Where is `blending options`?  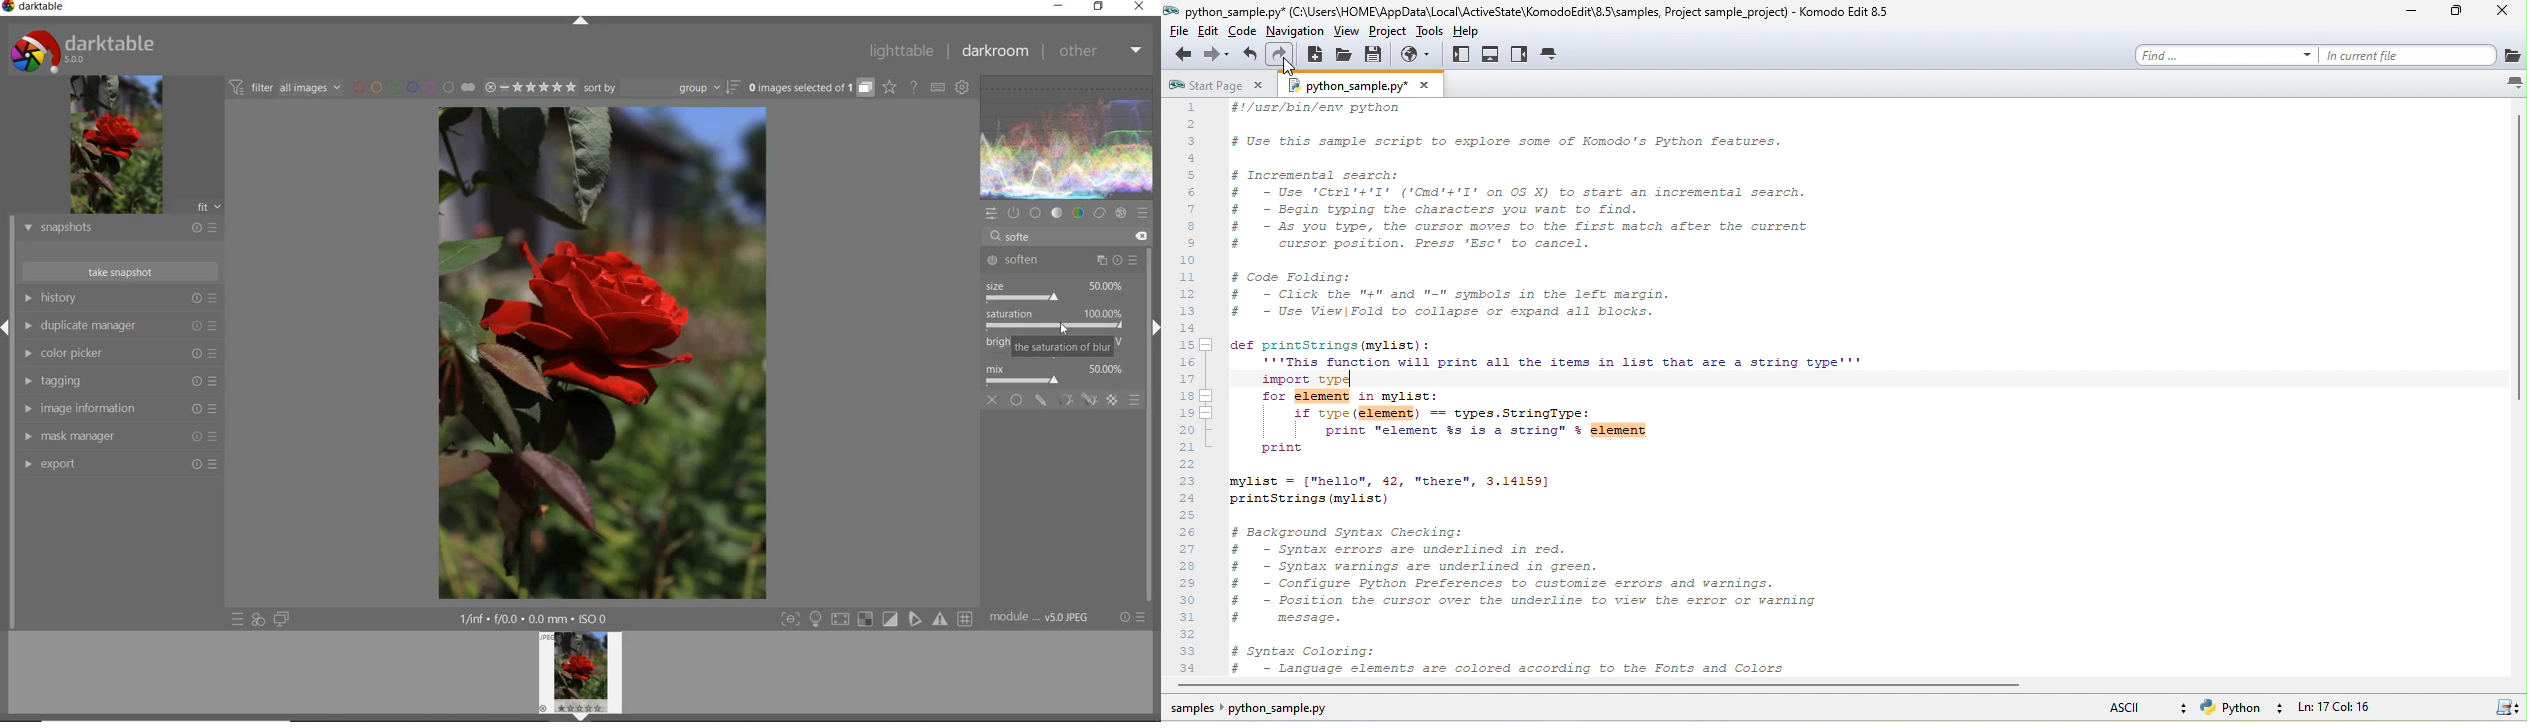 blending options is located at coordinates (1135, 402).